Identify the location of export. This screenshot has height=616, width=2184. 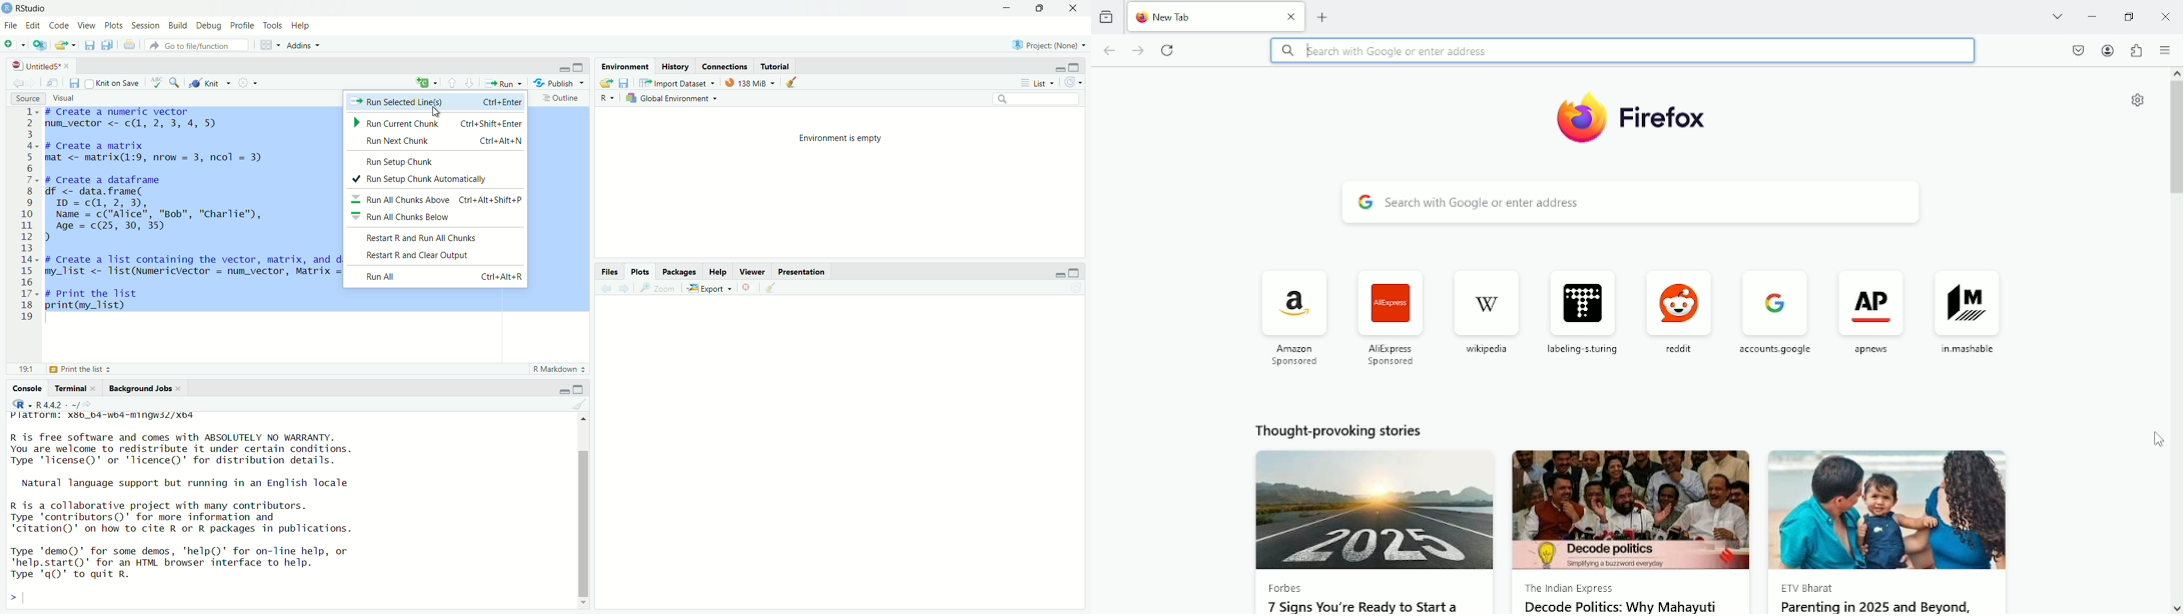
(64, 47).